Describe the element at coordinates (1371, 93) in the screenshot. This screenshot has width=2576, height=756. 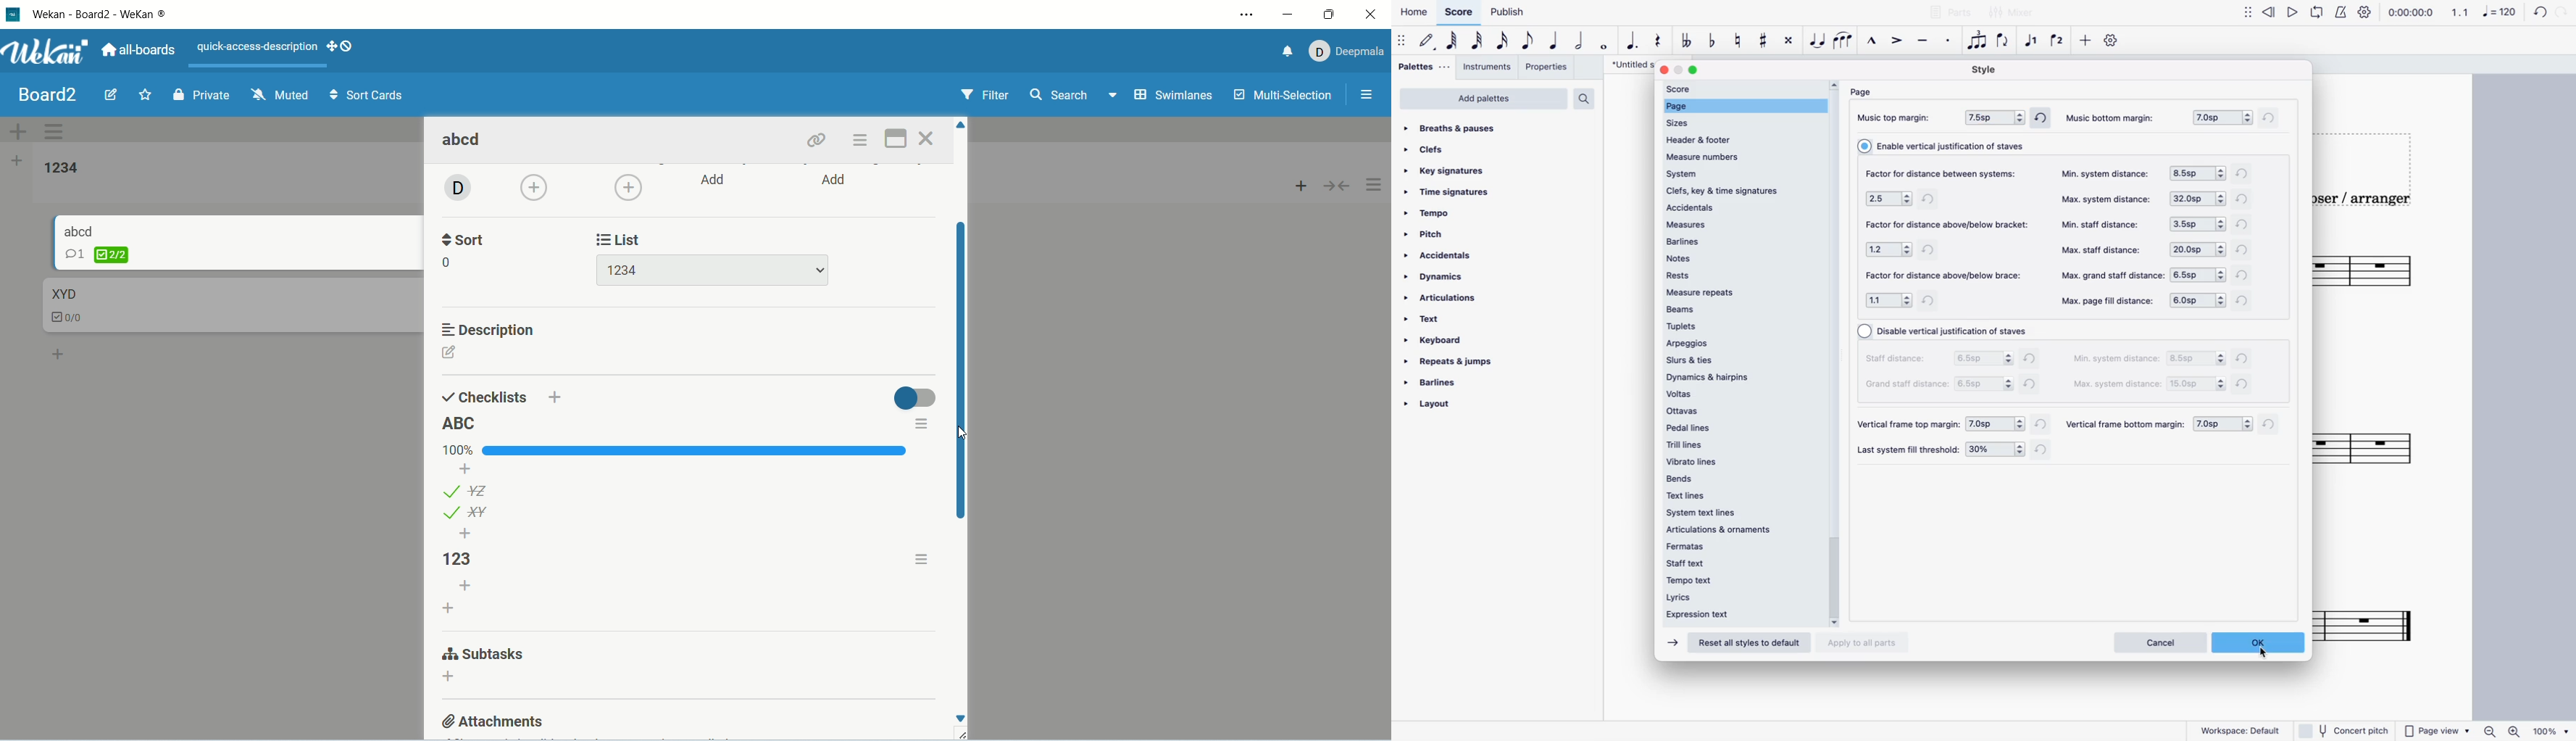
I see `options` at that location.